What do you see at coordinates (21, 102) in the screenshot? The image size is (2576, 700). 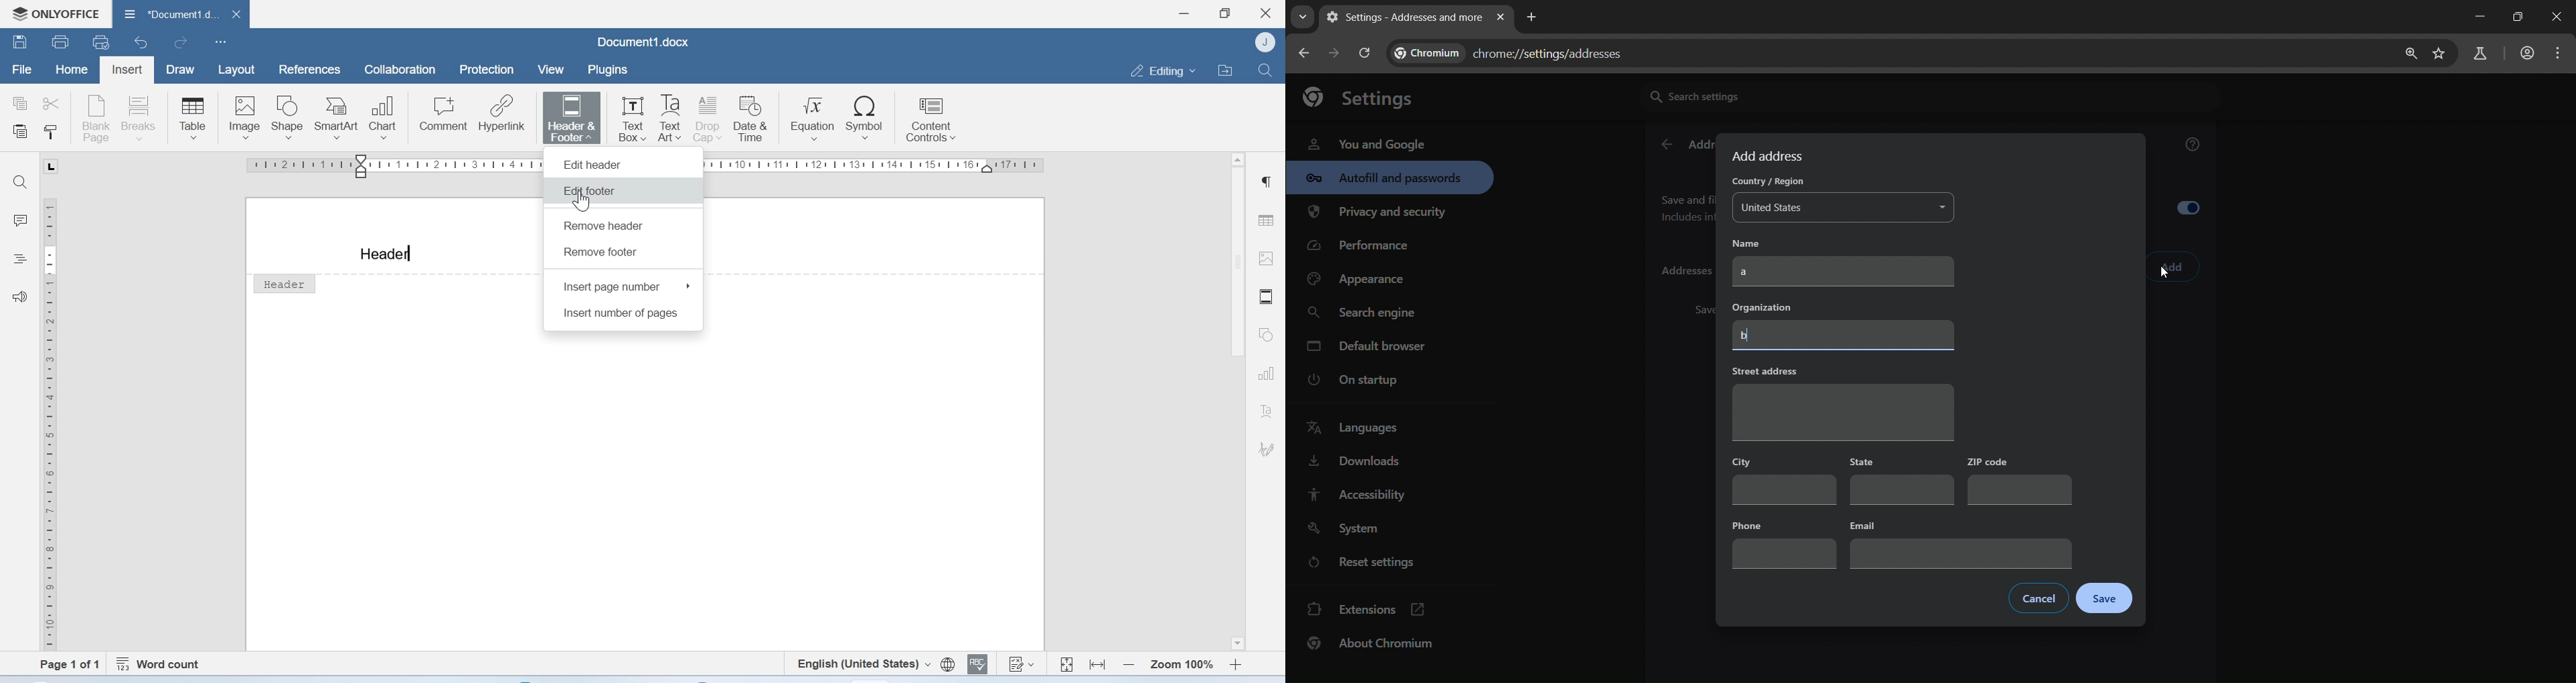 I see `copy` at bounding box center [21, 102].